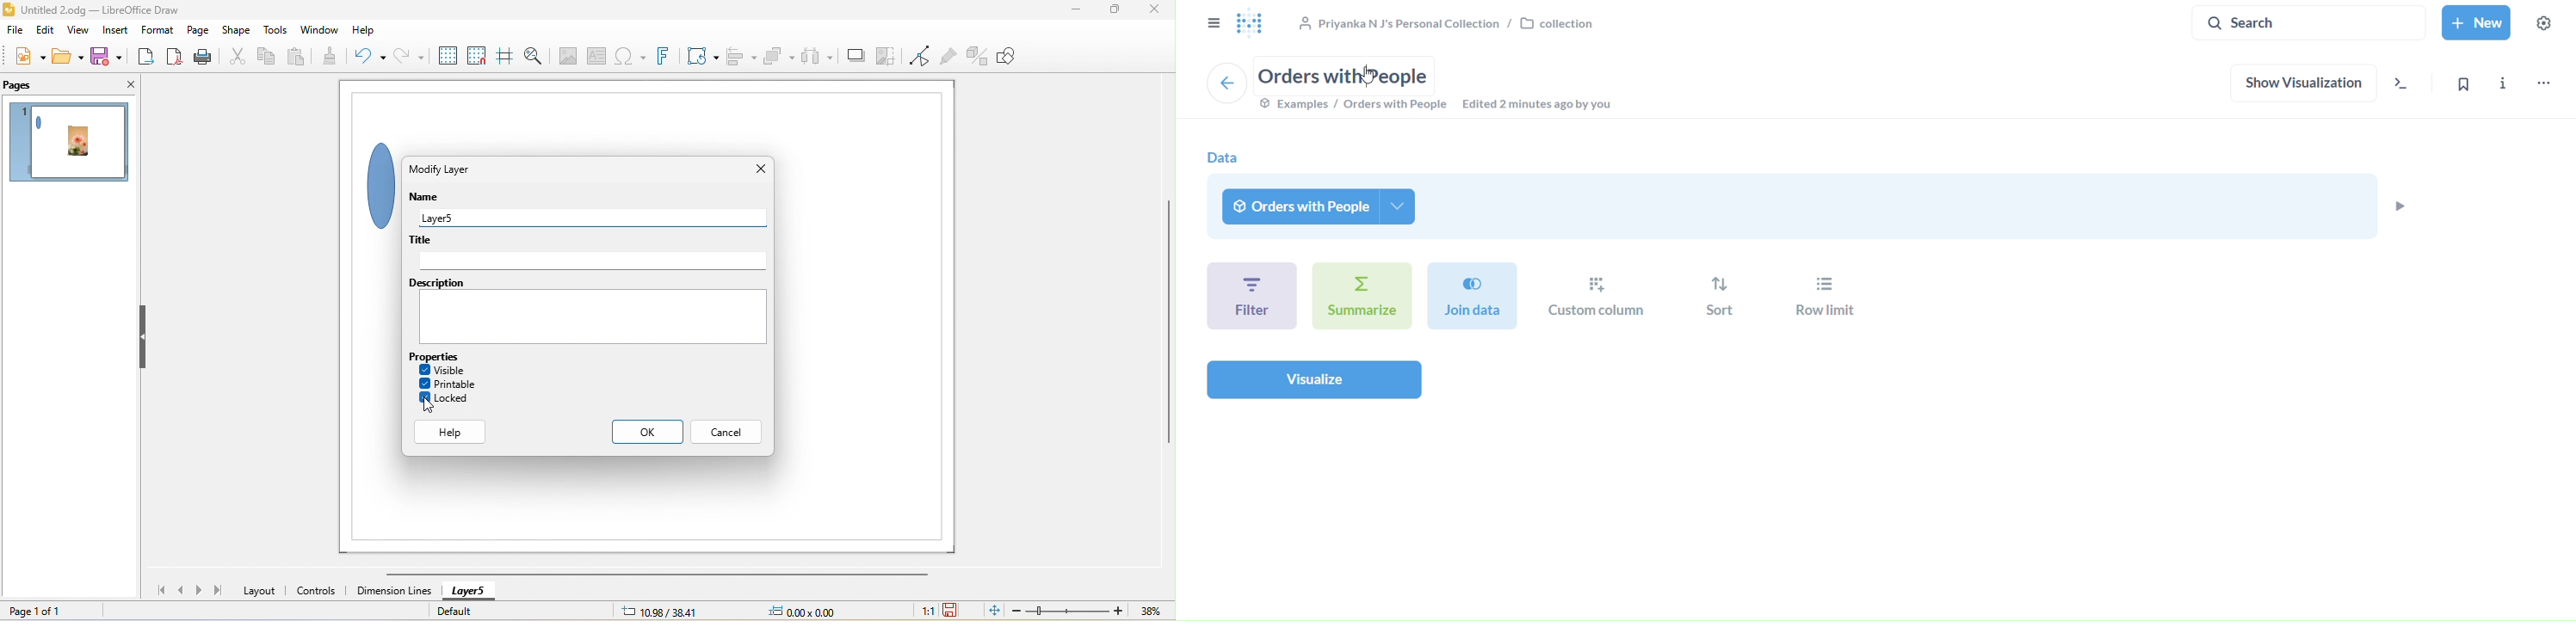 The height and width of the screenshot is (644, 2576). Describe the element at coordinates (818, 55) in the screenshot. I see `select at least three object to distribute` at that location.